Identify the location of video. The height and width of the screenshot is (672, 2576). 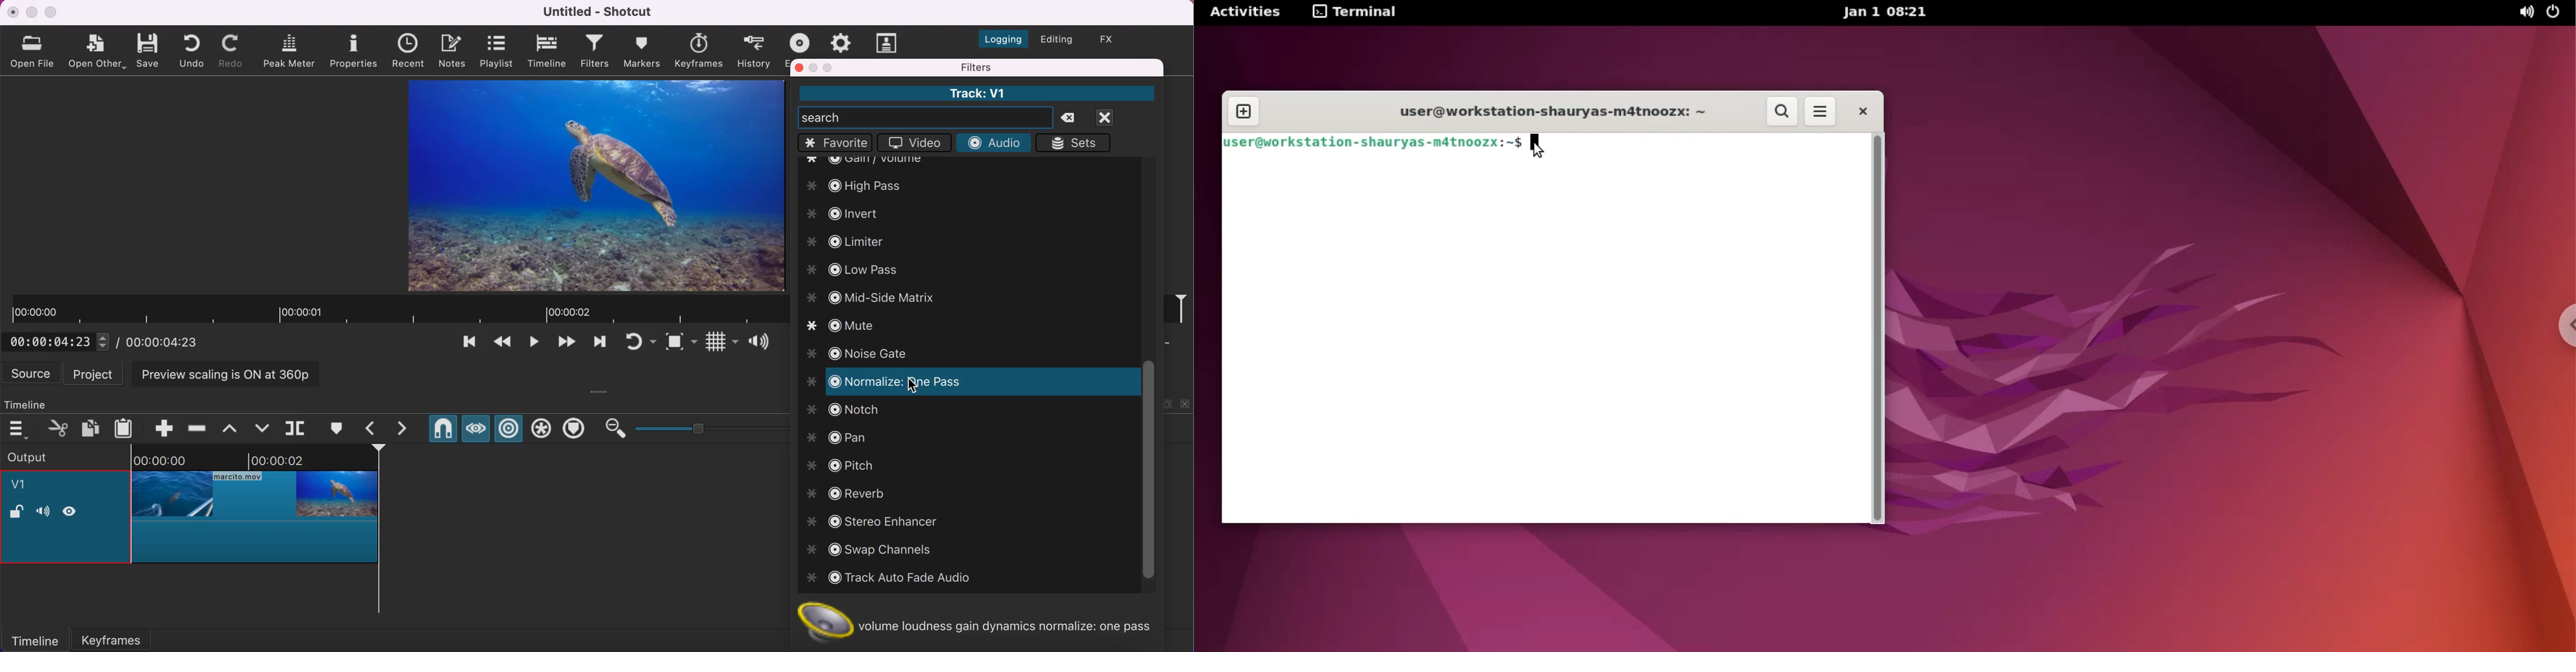
(912, 143).